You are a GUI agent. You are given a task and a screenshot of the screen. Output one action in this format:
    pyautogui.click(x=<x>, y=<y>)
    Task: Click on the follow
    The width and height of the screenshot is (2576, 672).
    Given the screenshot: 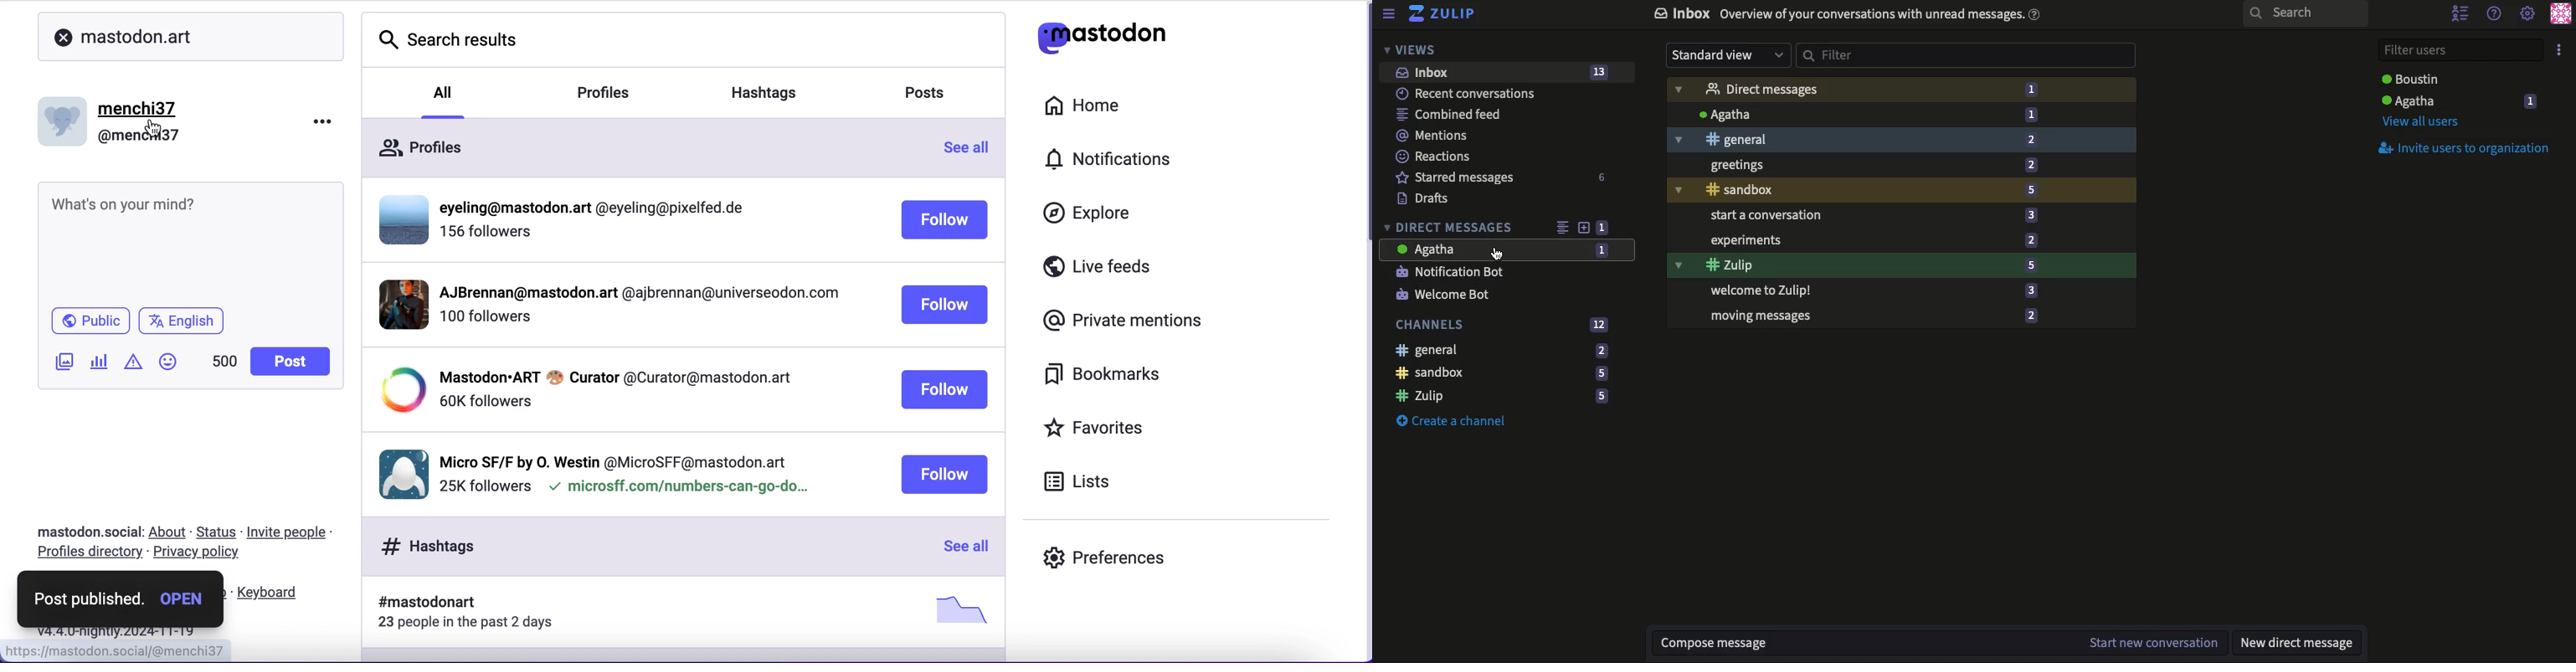 What is the action you would take?
    pyautogui.click(x=941, y=304)
    